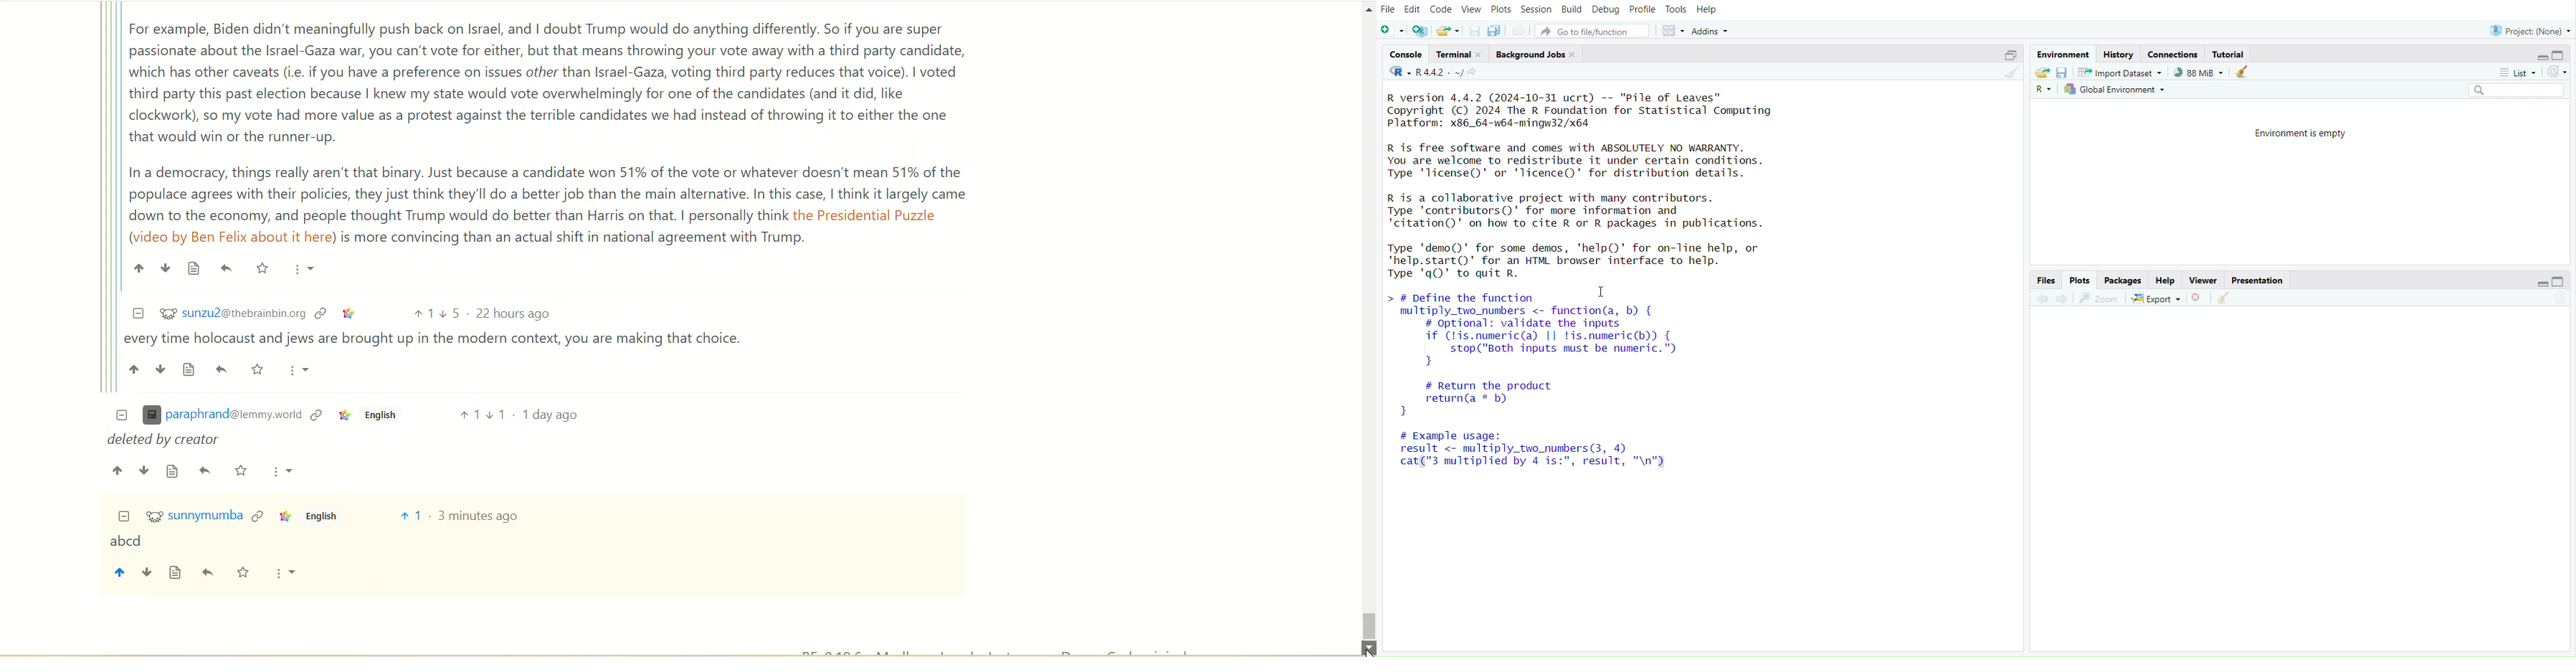  I want to click on Upvote, so click(118, 471).